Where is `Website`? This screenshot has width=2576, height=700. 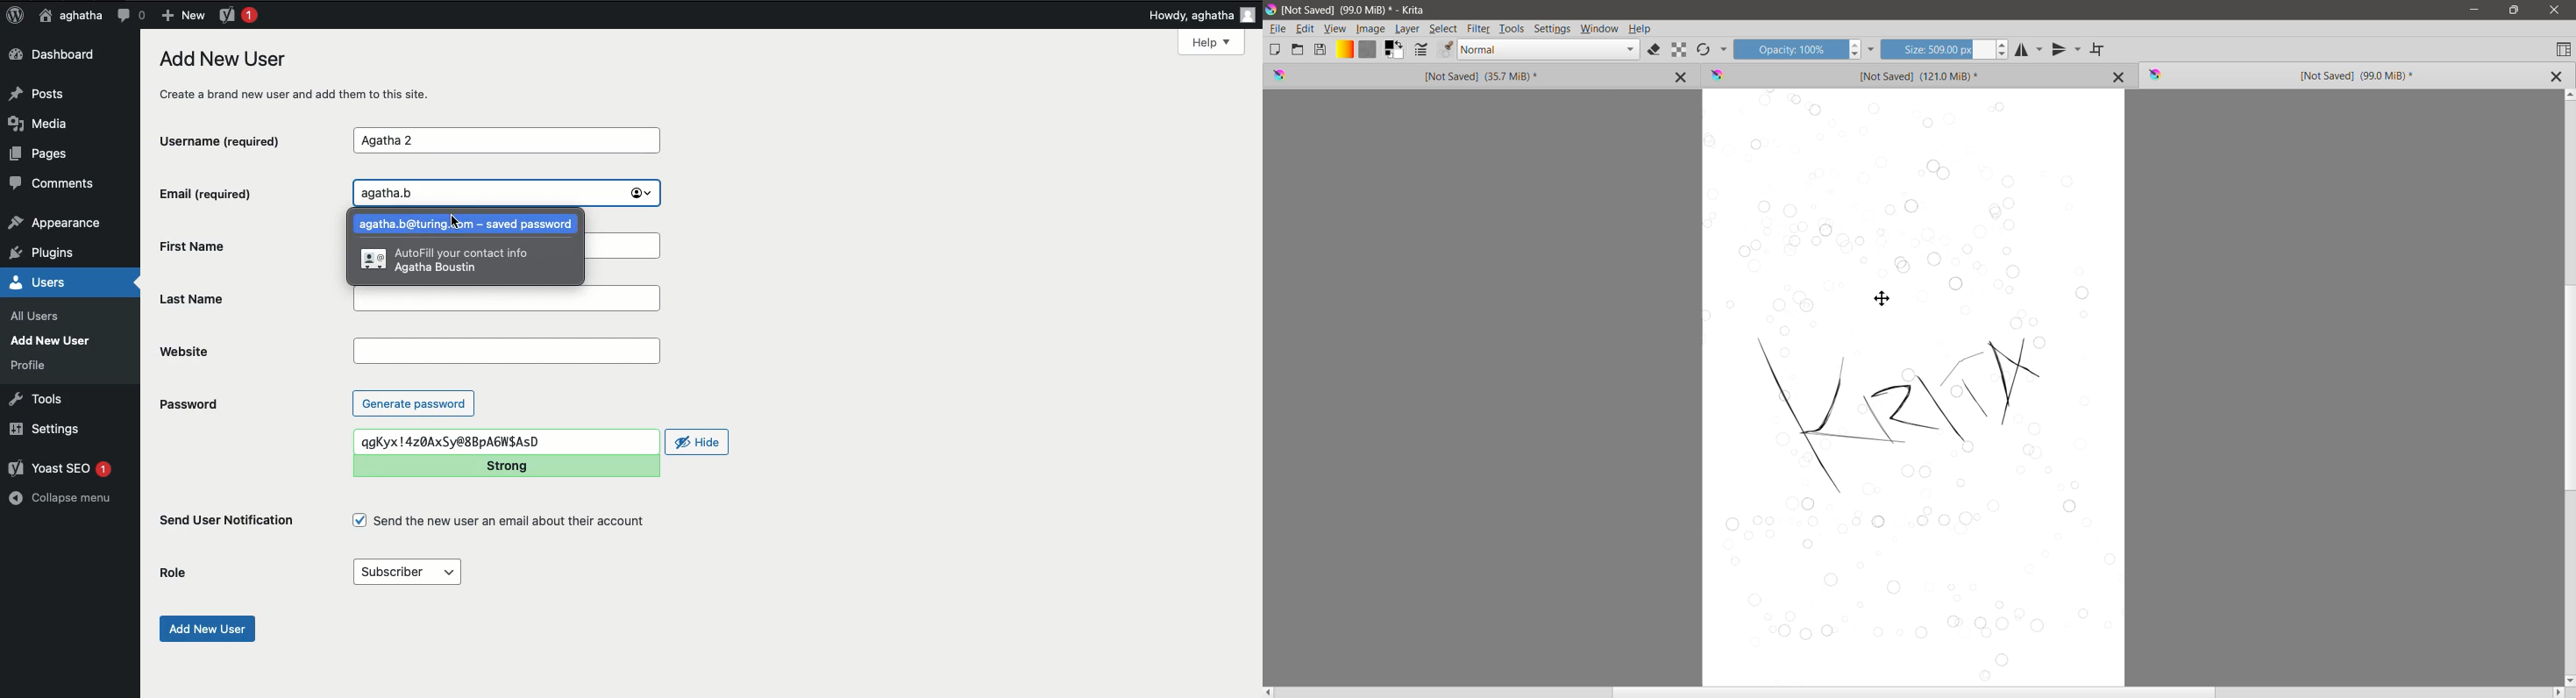
Website is located at coordinates (506, 352).